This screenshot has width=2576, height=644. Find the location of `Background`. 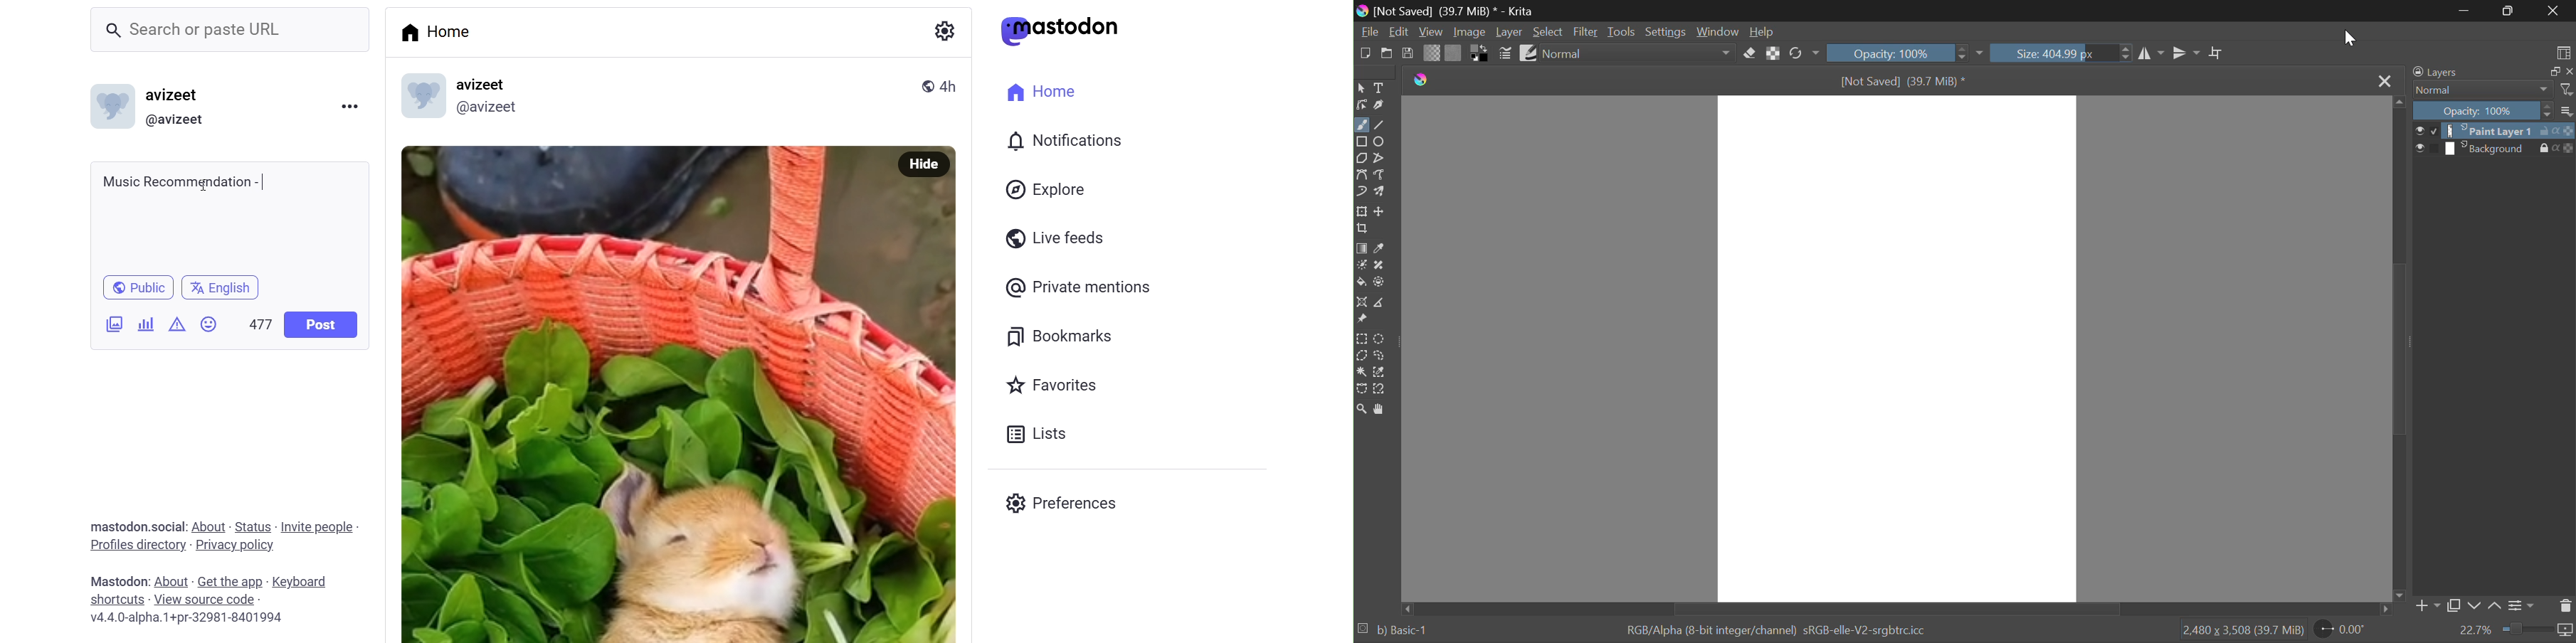

Background is located at coordinates (2495, 148).